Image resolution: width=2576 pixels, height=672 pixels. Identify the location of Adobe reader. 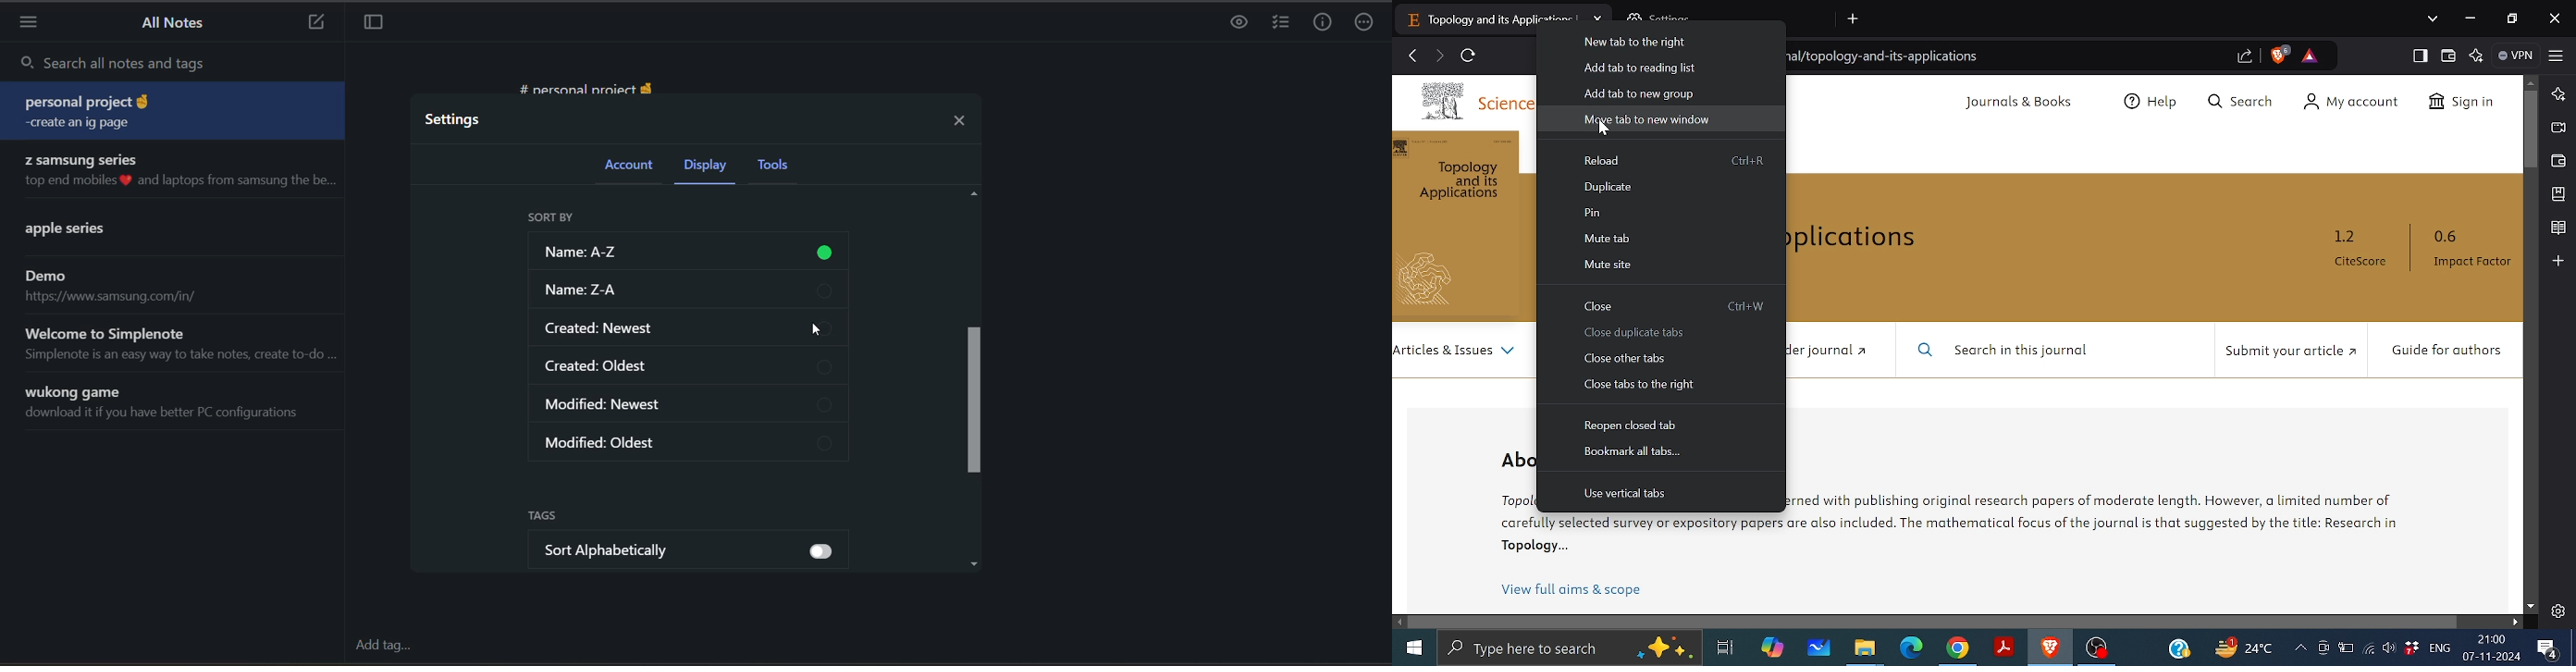
(2003, 648).